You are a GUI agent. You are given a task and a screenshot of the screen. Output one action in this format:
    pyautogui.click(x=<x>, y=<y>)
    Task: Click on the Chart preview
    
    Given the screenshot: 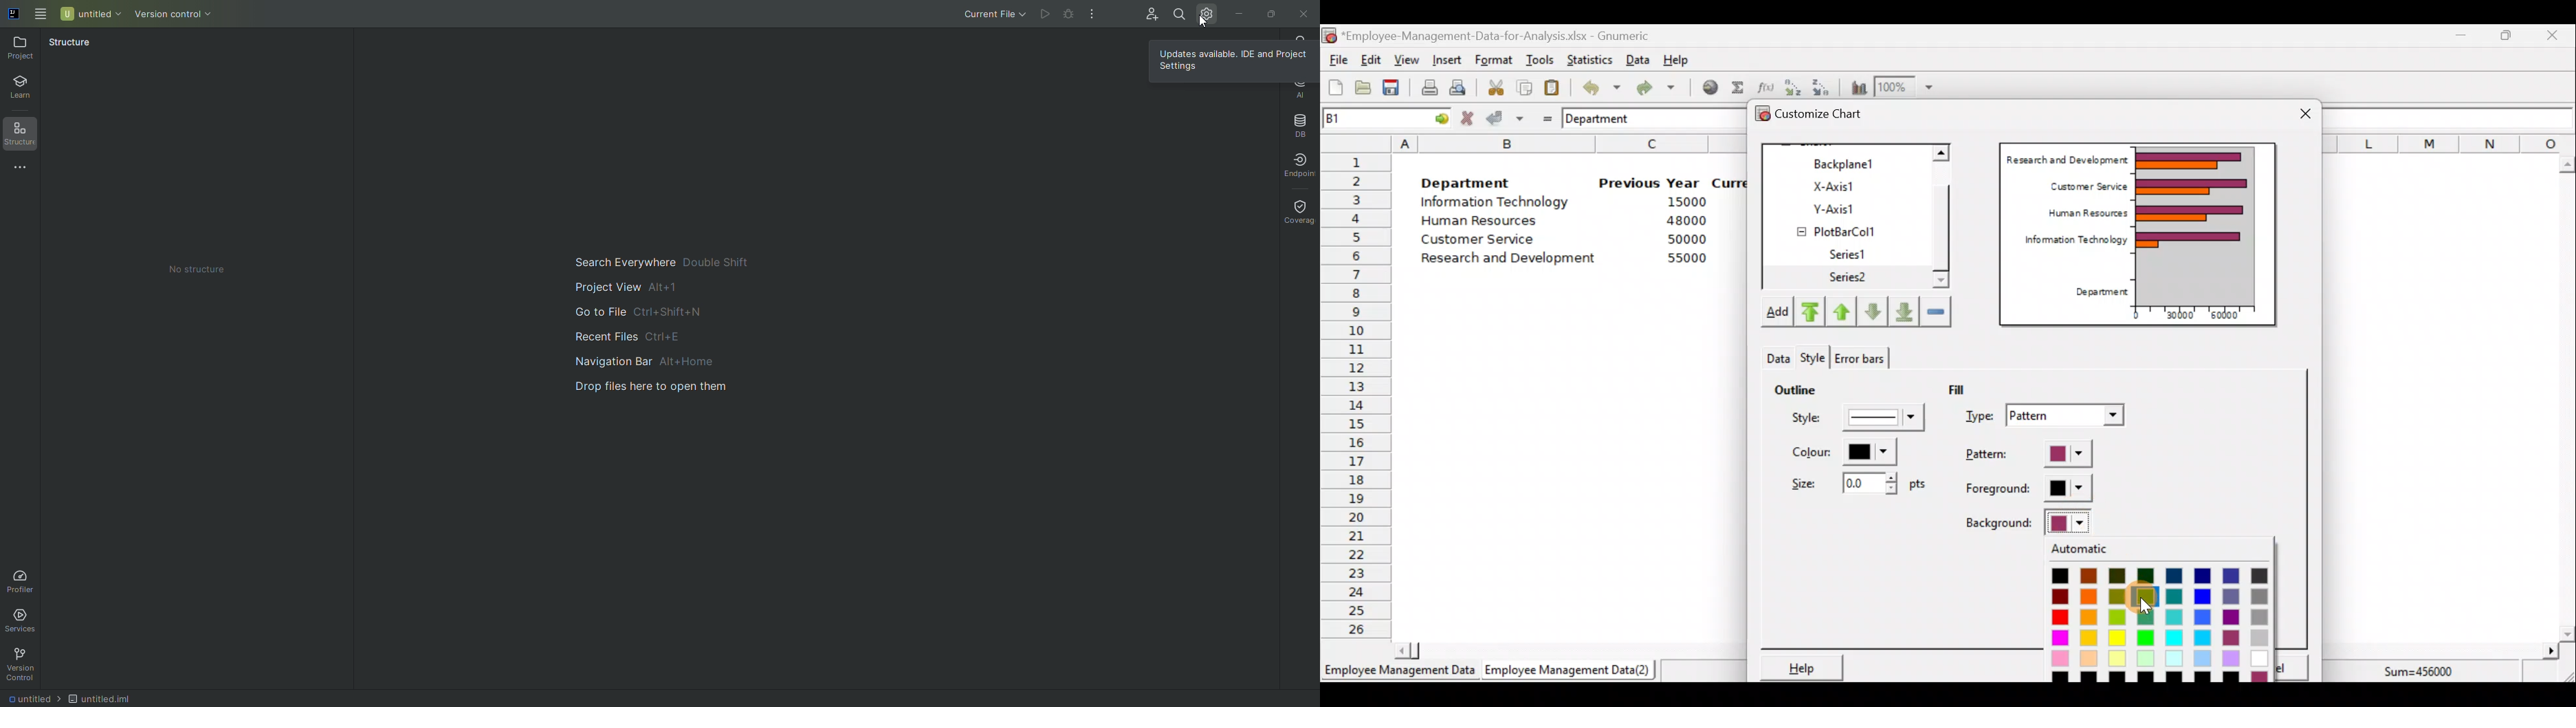 What is the action you would take?
    pyautogui.click(x=2204, y=225)
    